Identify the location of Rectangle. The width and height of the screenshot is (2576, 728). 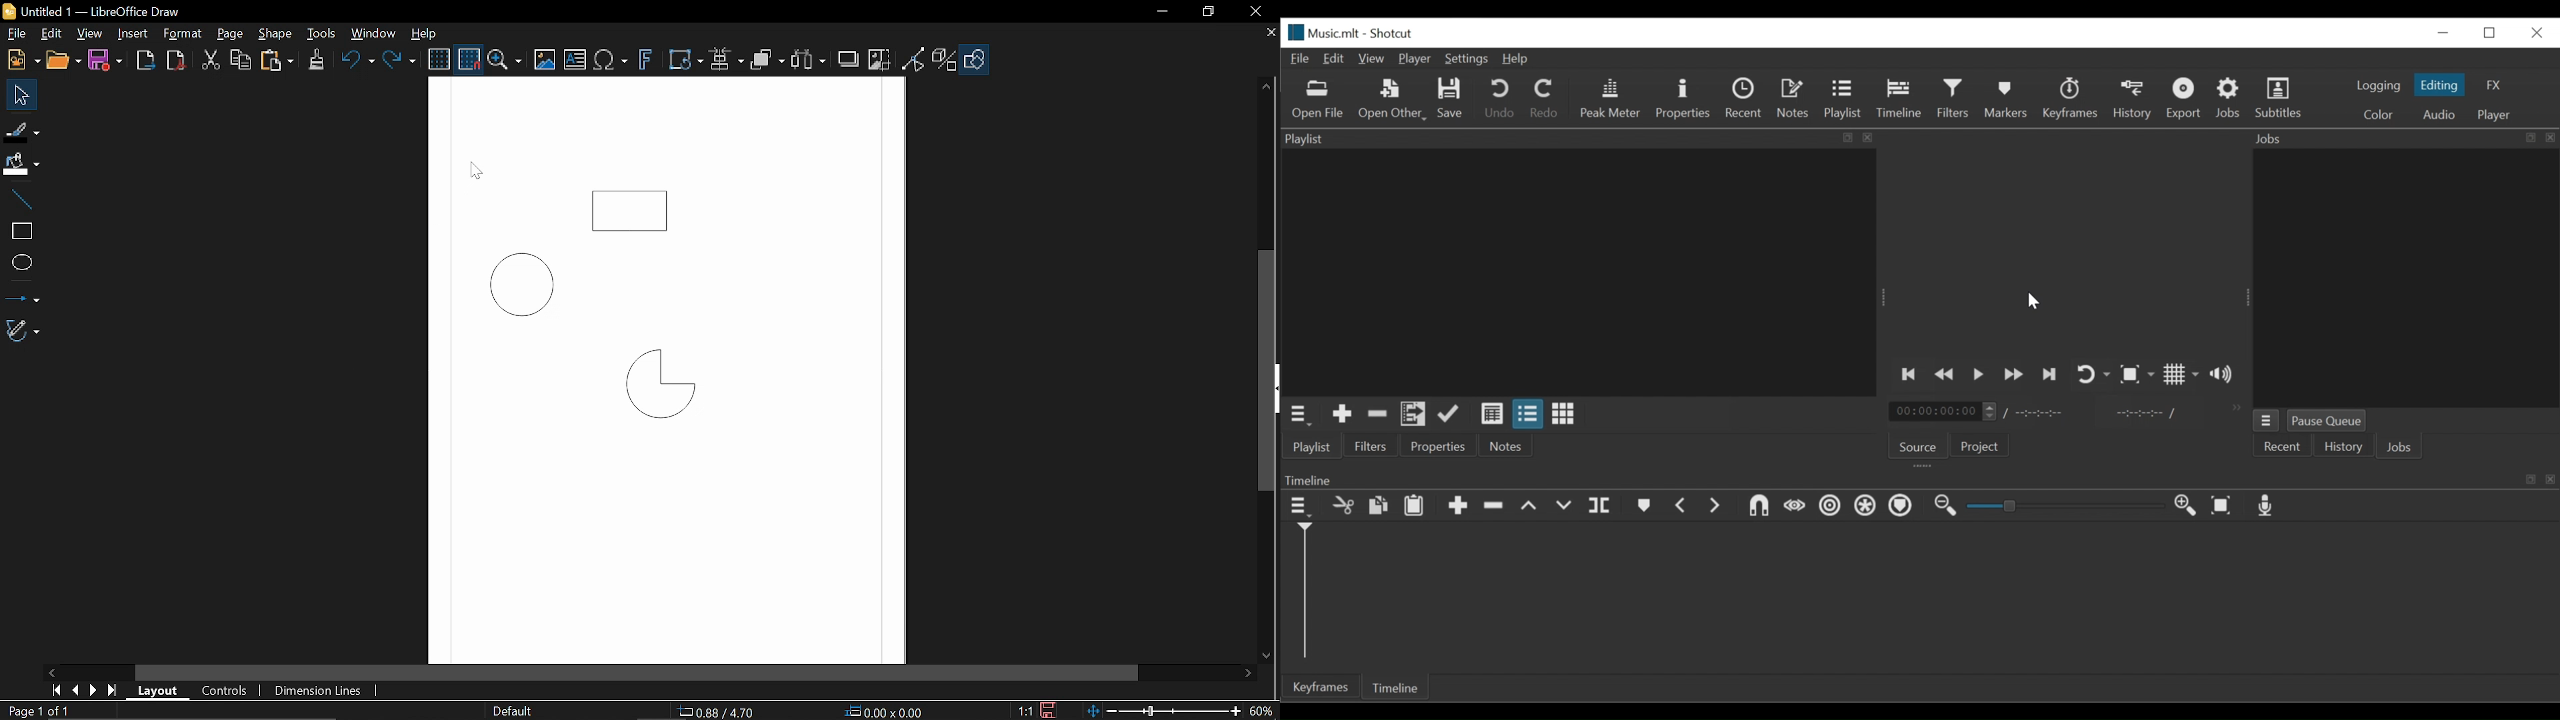
(632, 206).